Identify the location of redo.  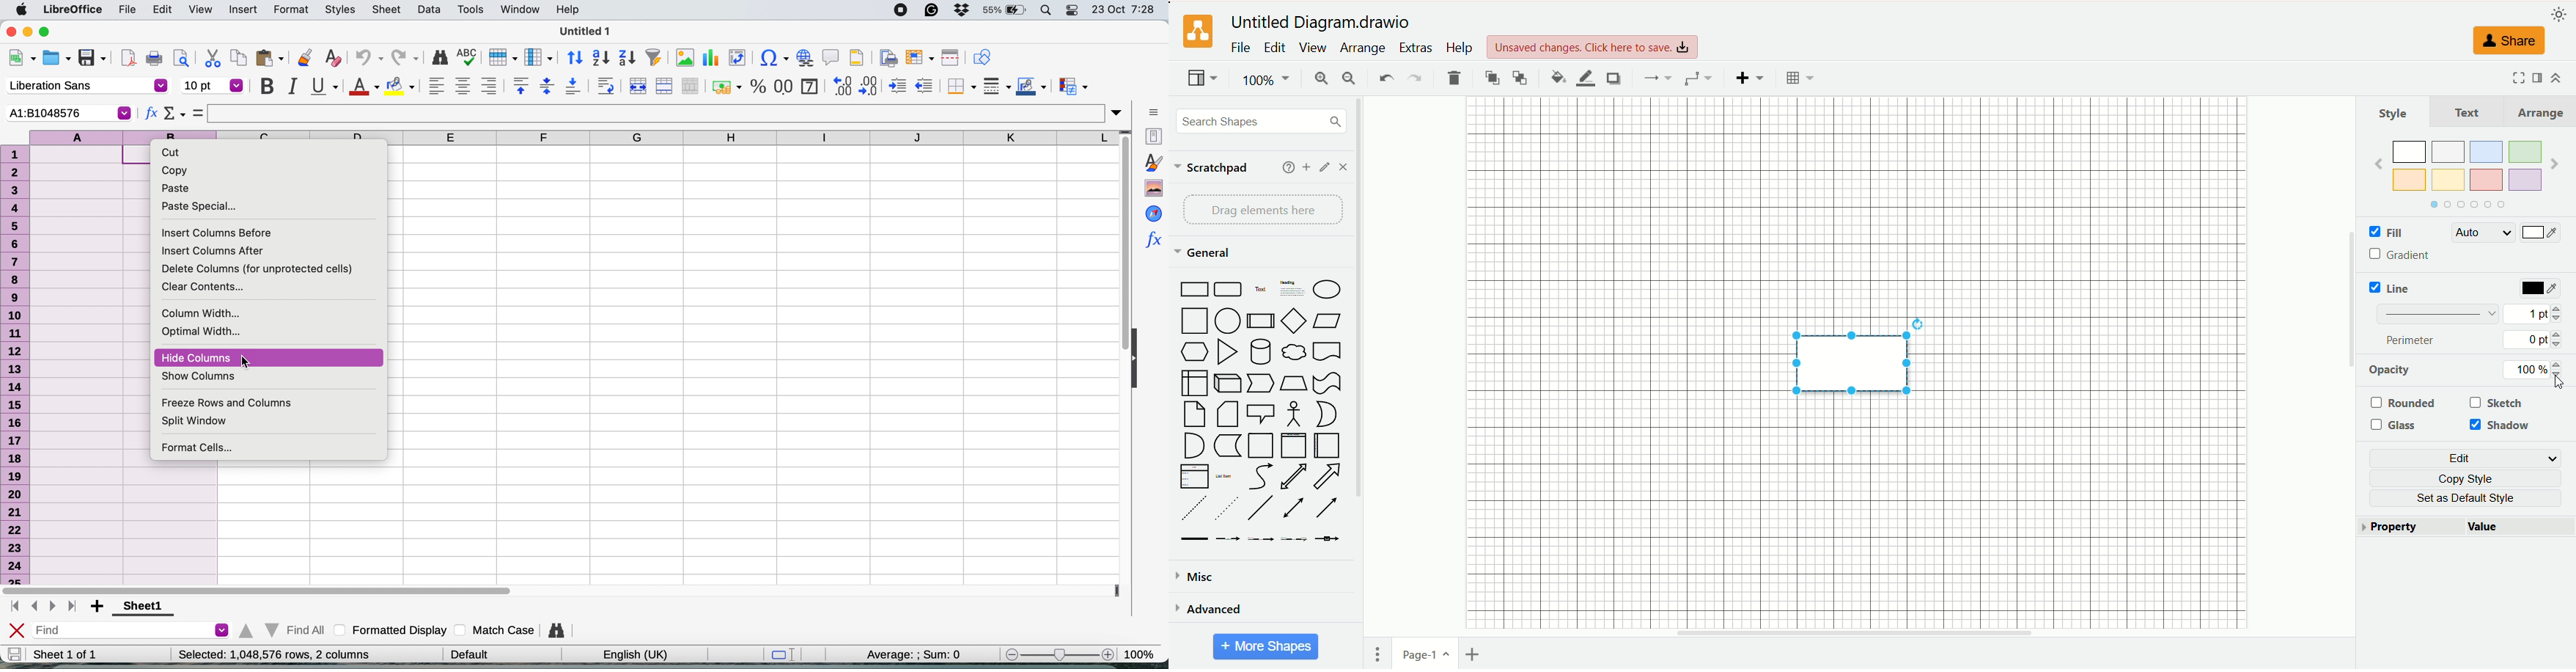
(405, 57).